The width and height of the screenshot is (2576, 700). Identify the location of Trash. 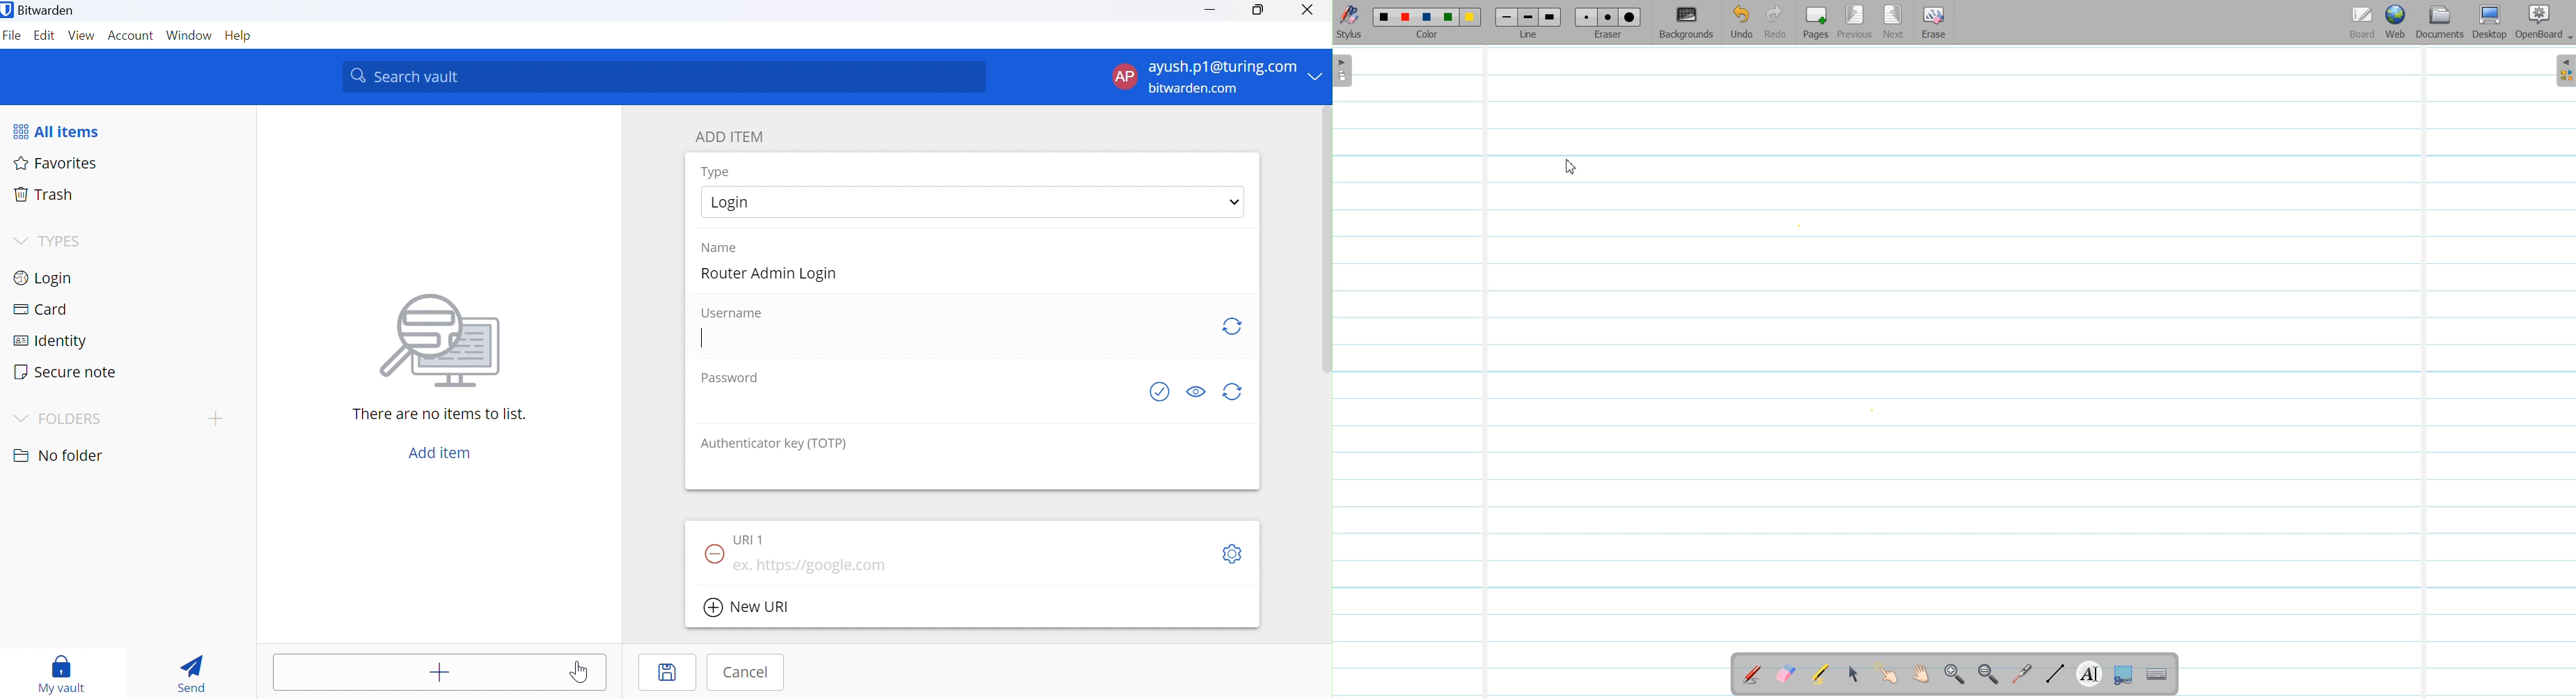
(45, 196).